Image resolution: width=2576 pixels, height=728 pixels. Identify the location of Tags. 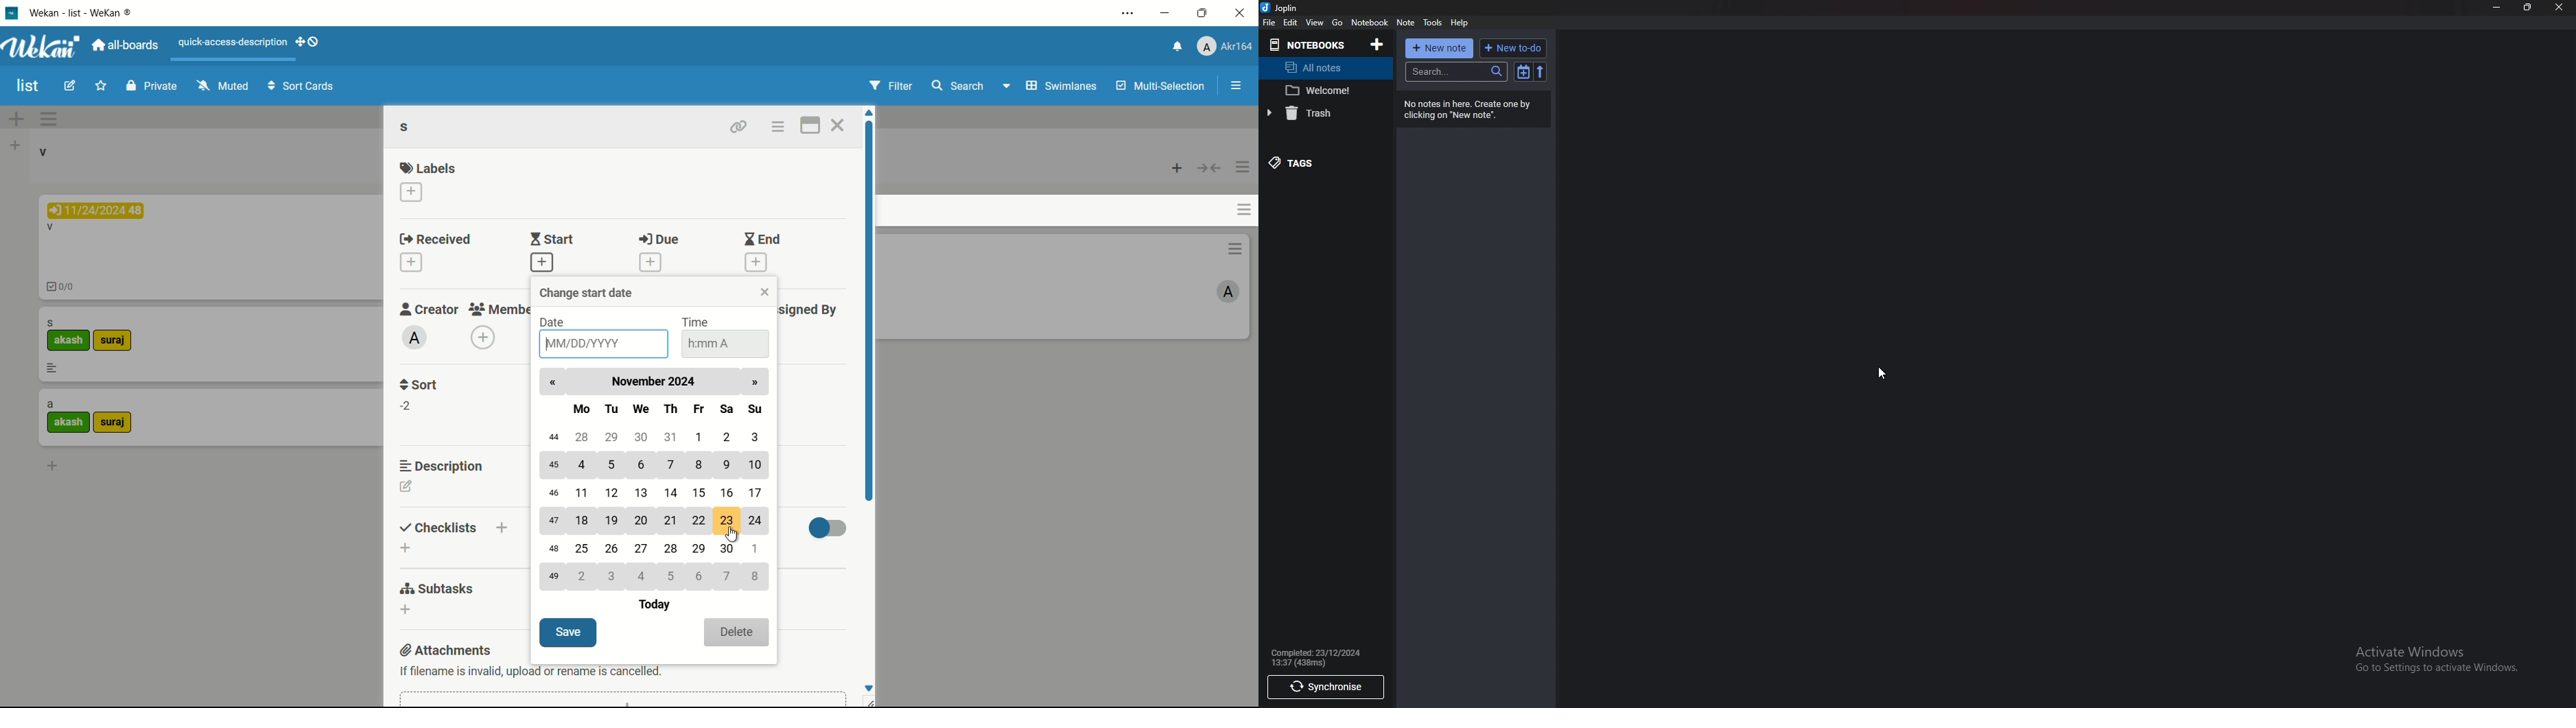
(1312, 162).